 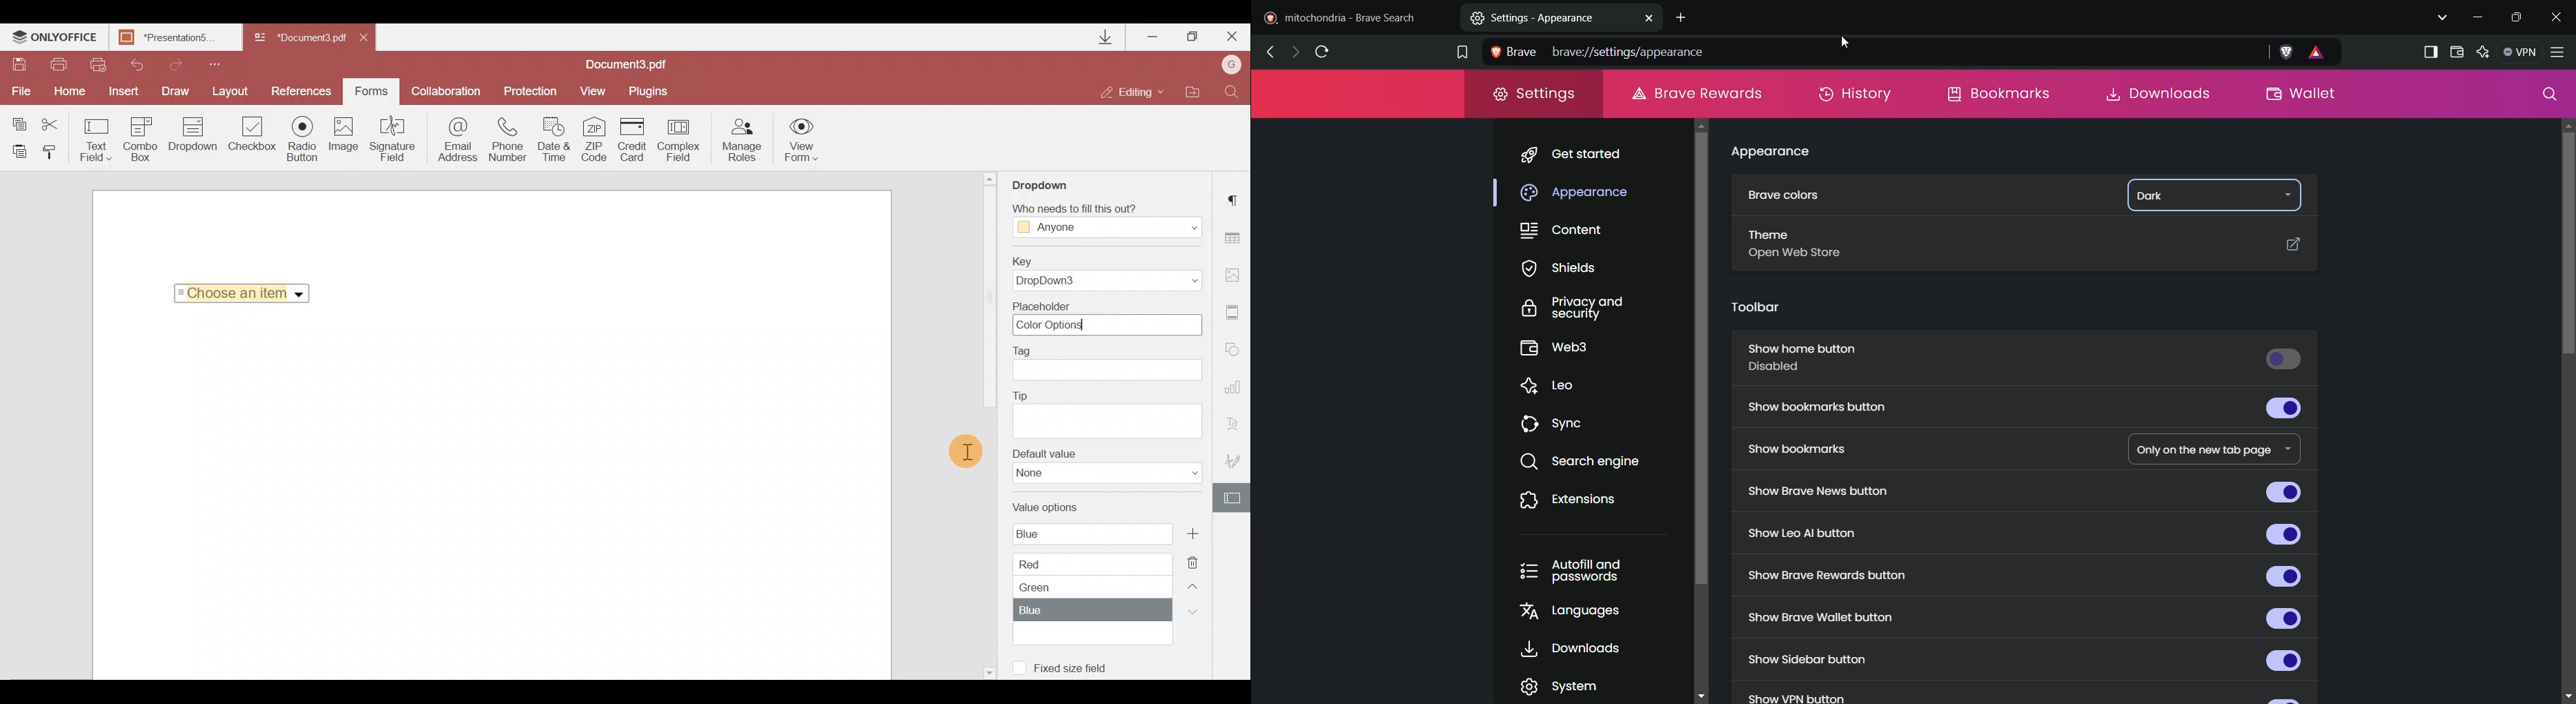 I want to click on Save, so click(x=19, y=65).